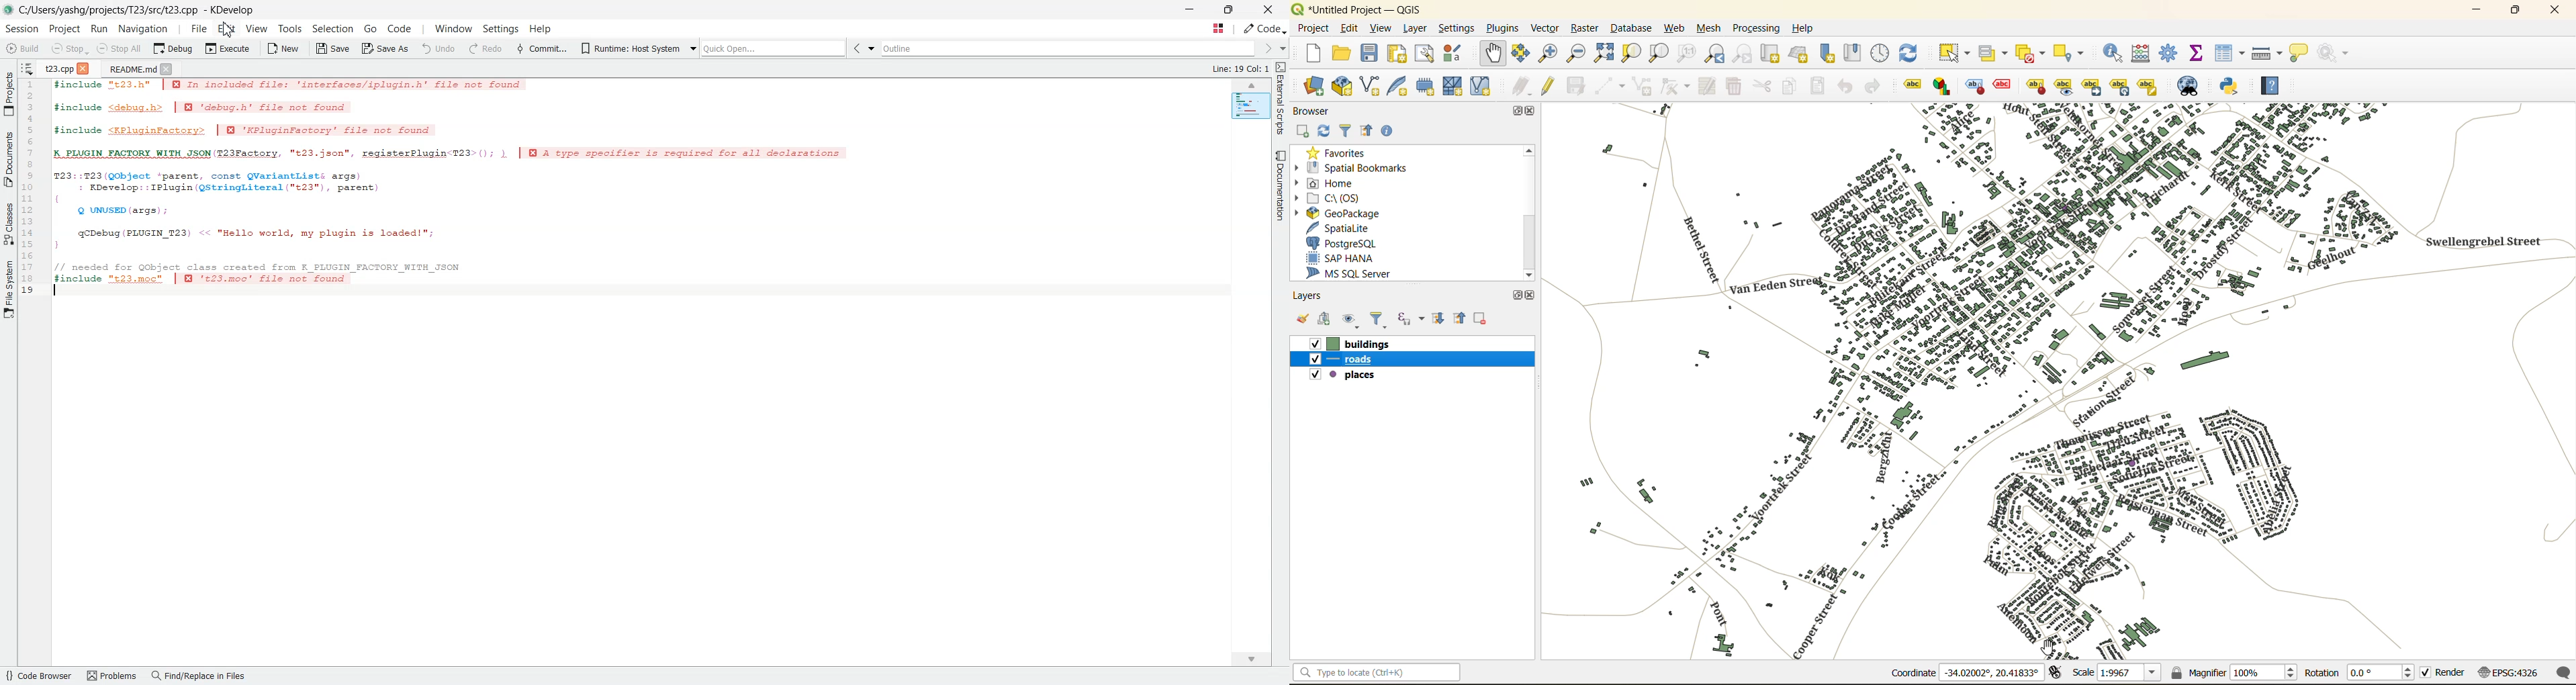 Image resolution: width=2576 pixels, height=700 pixels. Describe the element at coordinates (1358, 9) in the screenshot. I see `file name and app name` at that location.